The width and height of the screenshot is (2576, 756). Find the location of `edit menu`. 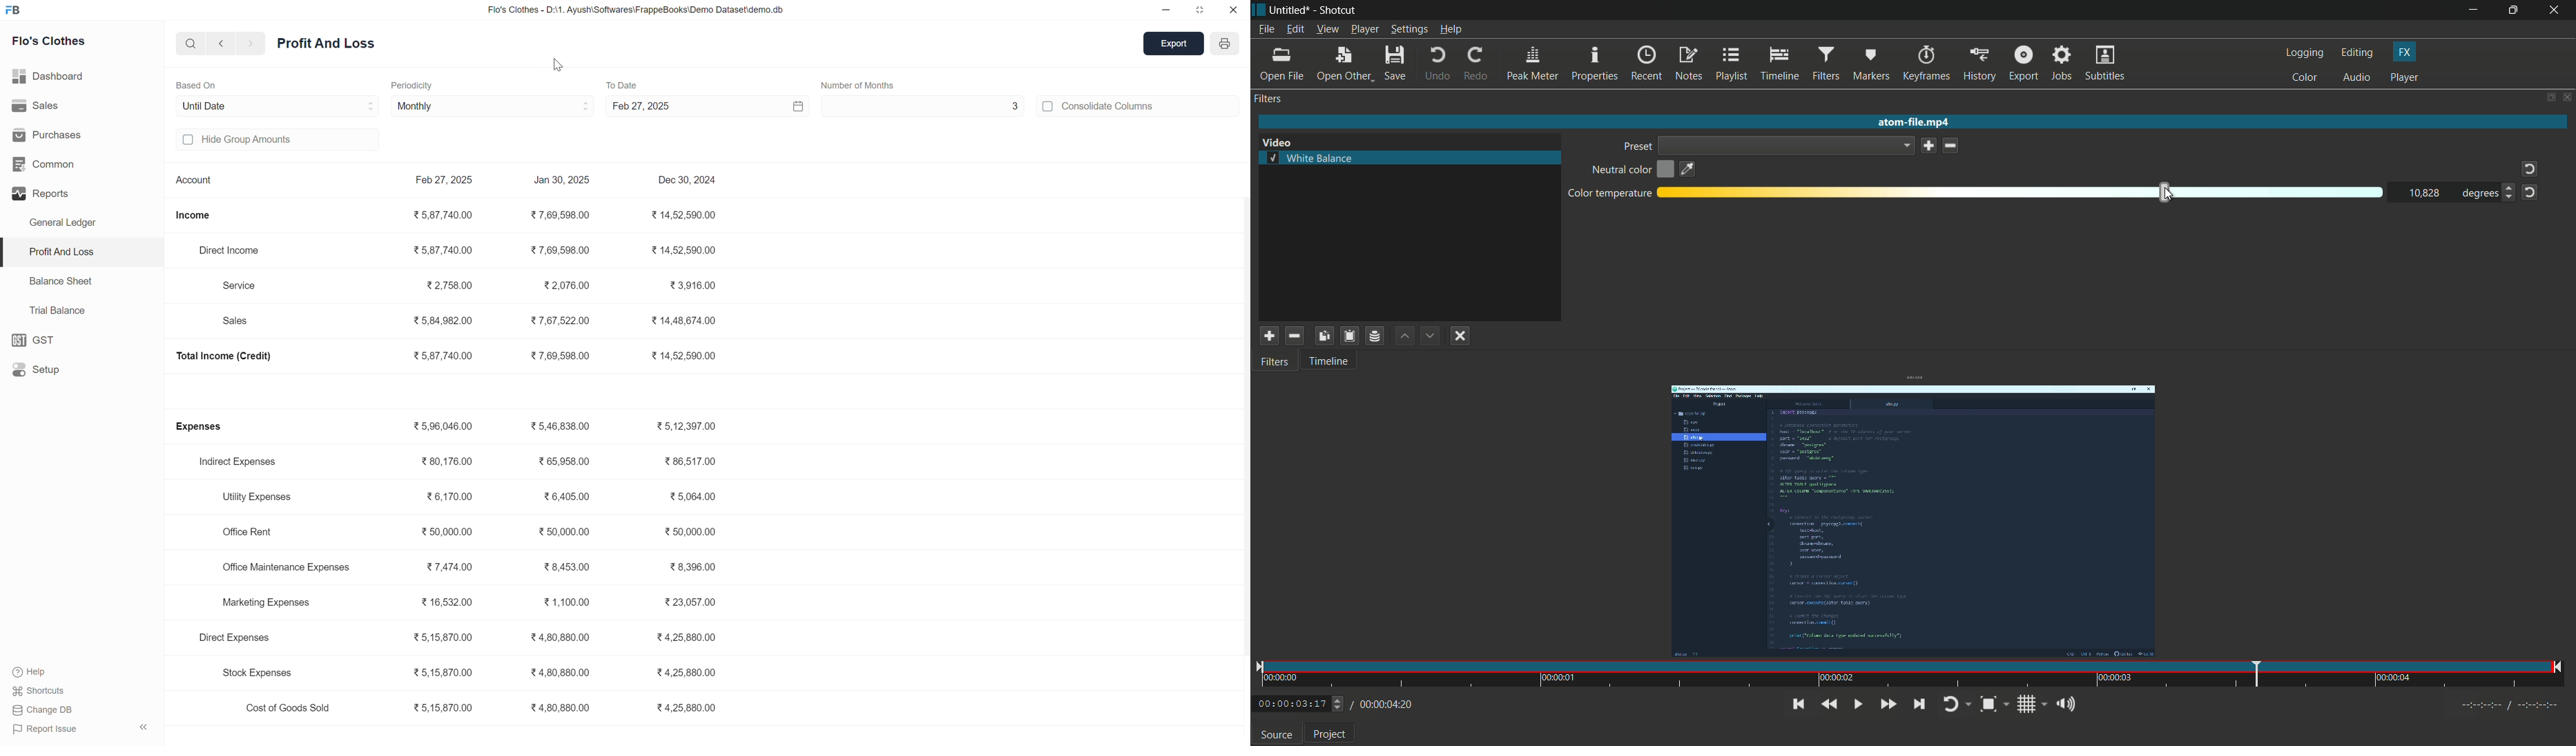

edit menu is located at coordinates (1295, 28).